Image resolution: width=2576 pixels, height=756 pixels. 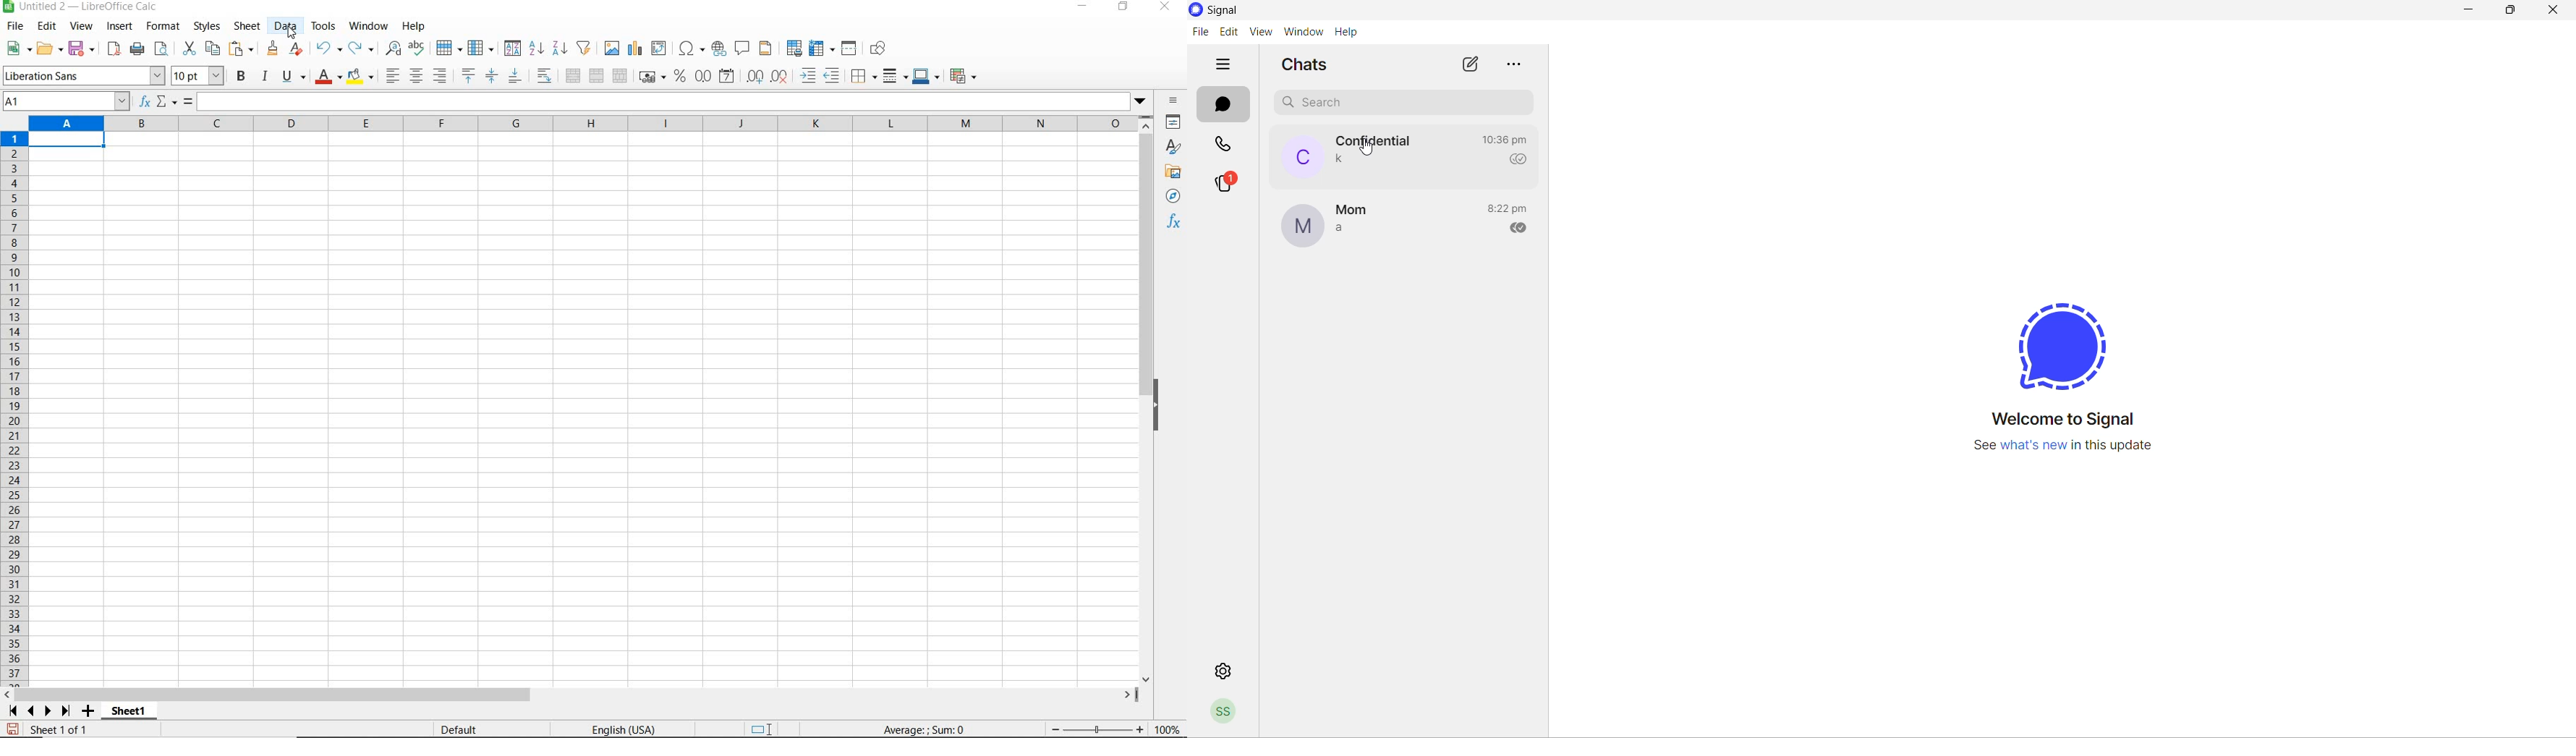 I want to click on insert, so click(x=119, y=27).